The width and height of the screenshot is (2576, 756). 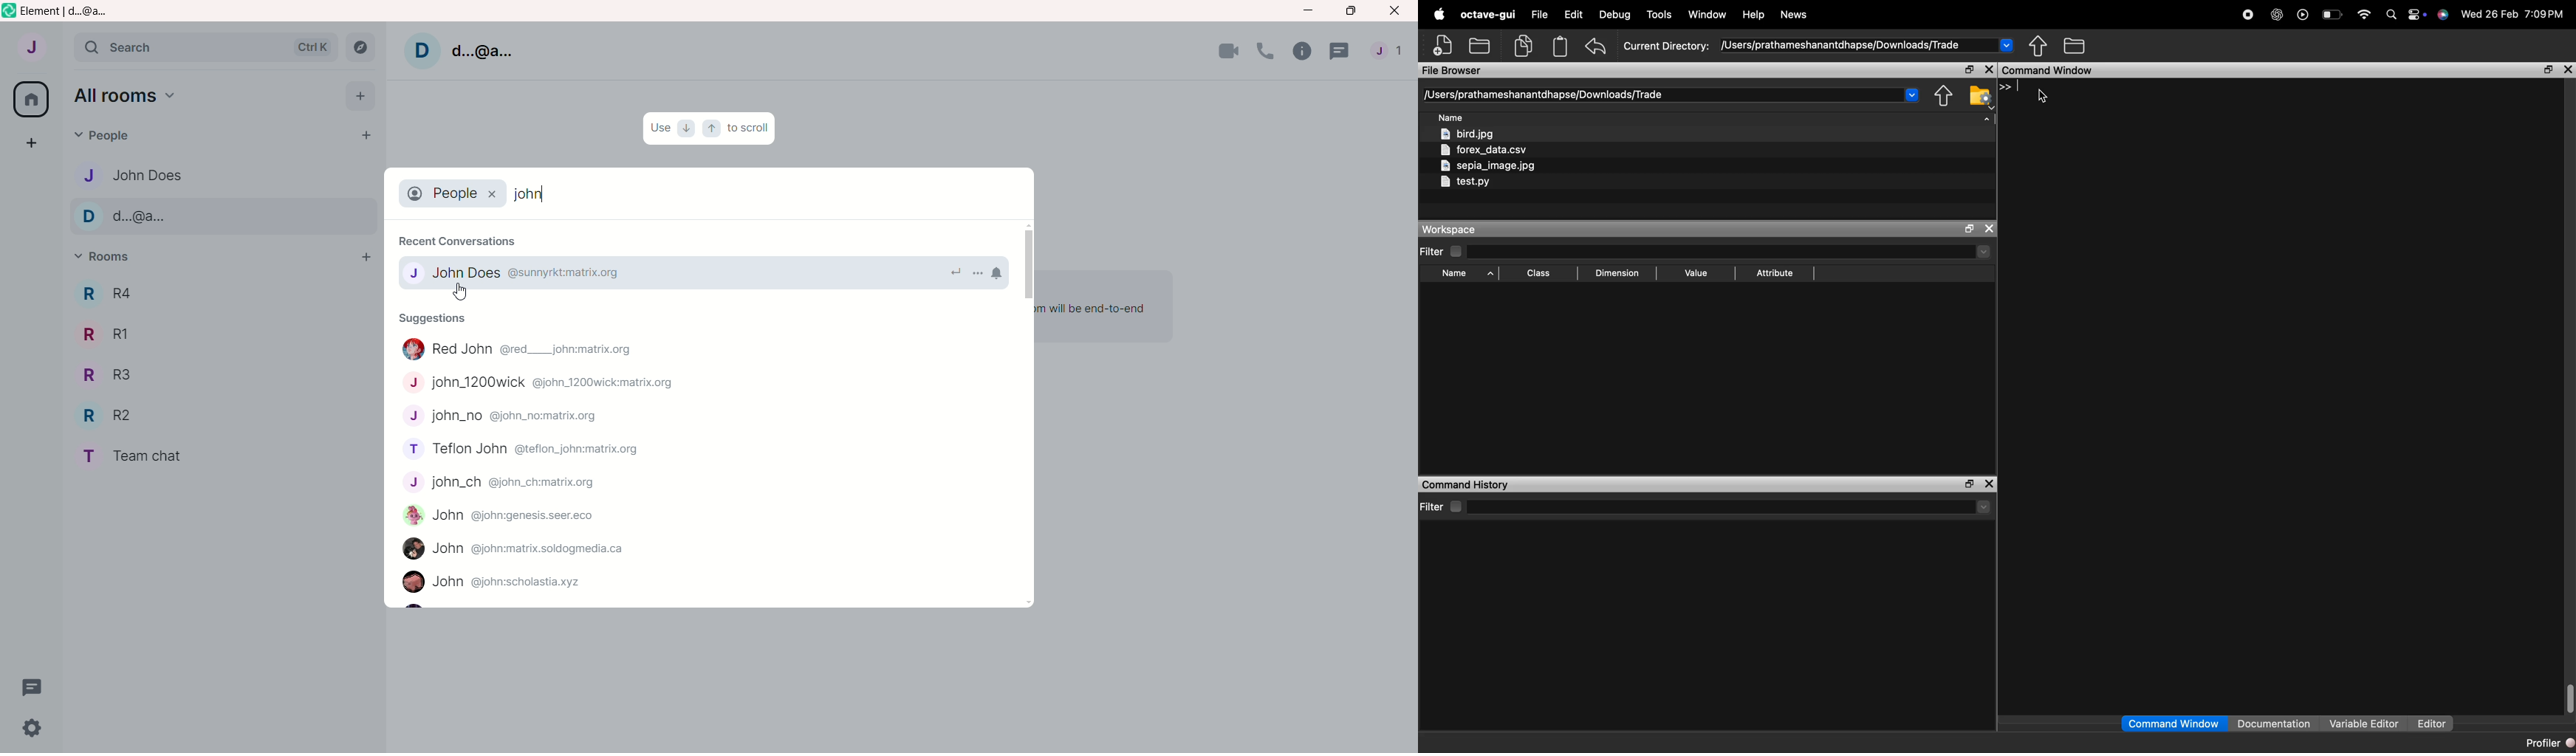 I want to click on Debug, so click(x=1615, y=15).